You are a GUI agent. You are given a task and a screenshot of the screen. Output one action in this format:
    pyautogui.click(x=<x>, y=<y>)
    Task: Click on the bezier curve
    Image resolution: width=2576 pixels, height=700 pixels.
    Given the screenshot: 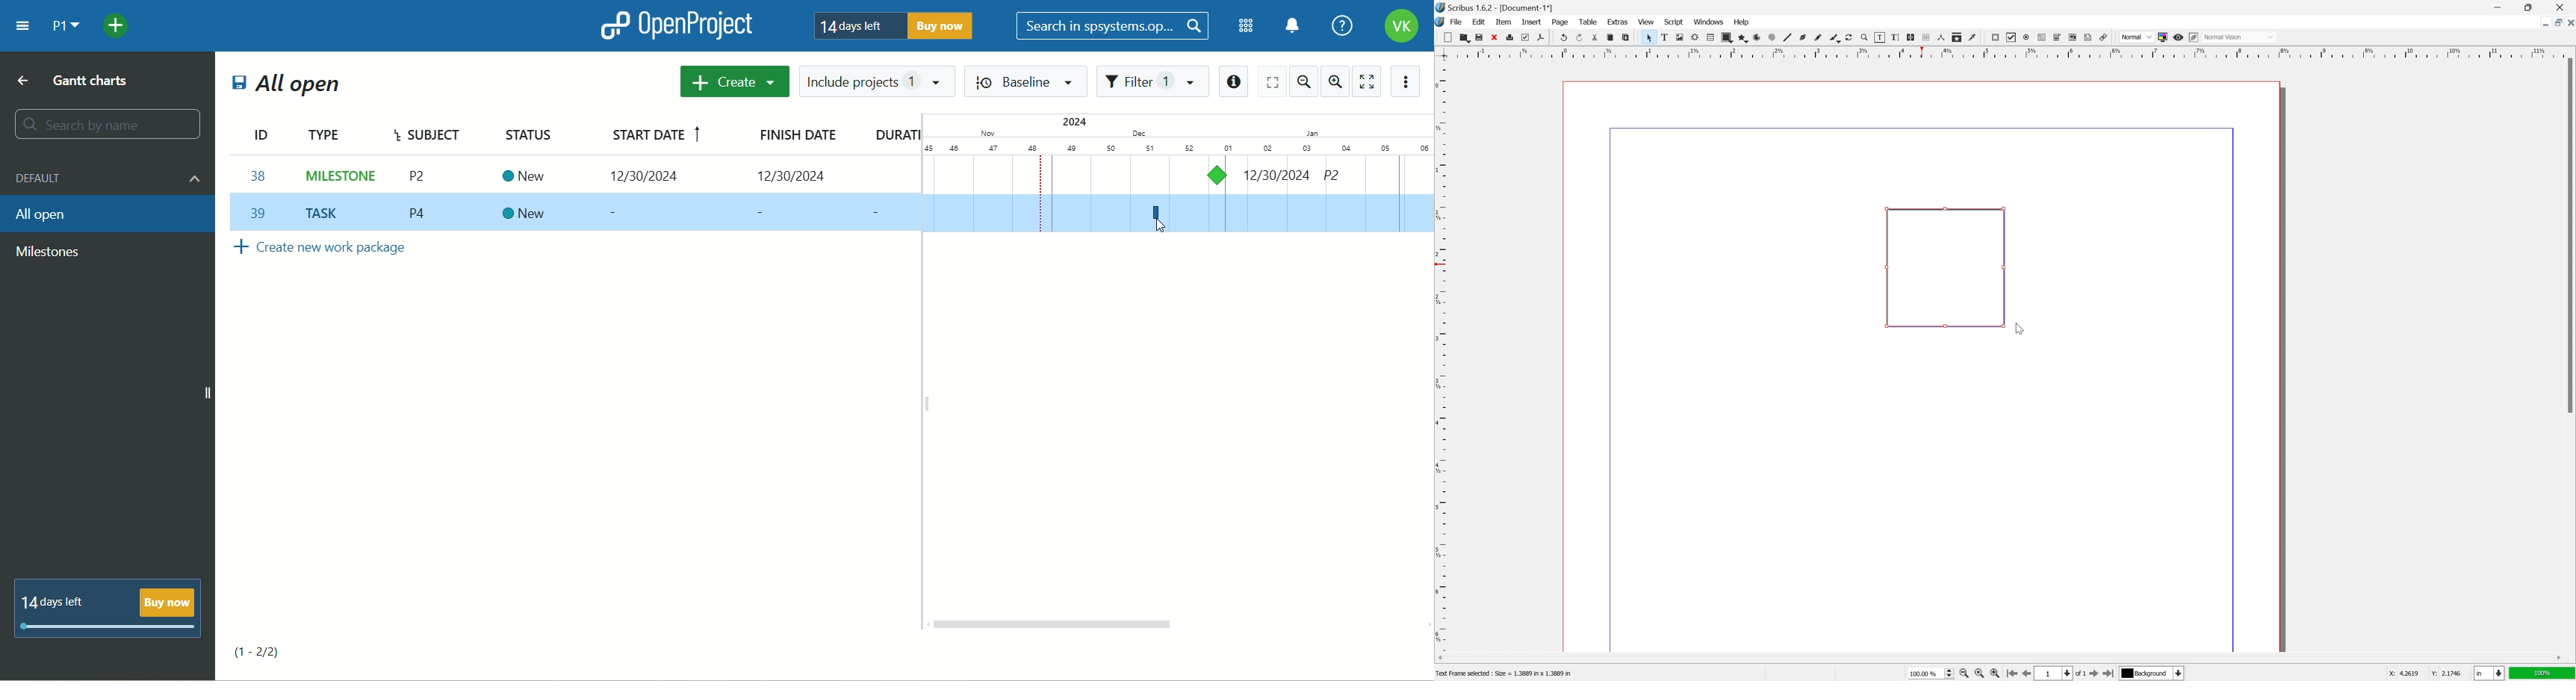 What is the action you would take?
    pyautogui.click(x=1803, y=37)
    